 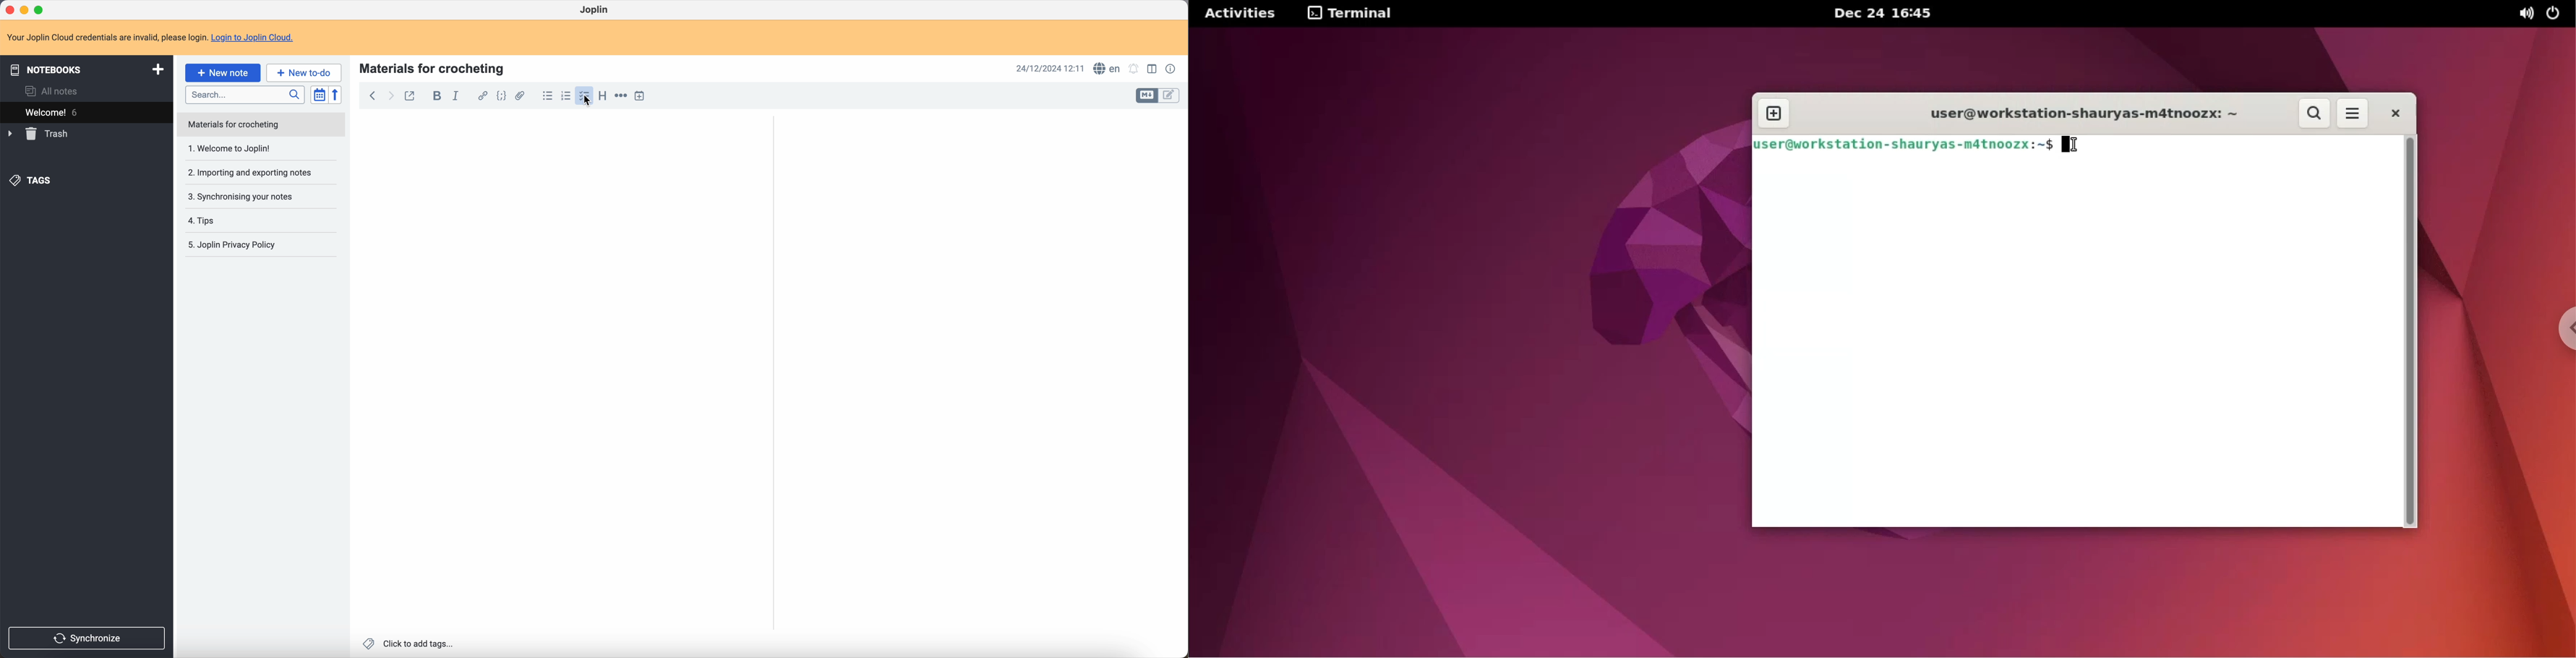 What do you see at coordinates (390, 97) in the screenshot?
I see `foward` at bounding box center [390, 97].